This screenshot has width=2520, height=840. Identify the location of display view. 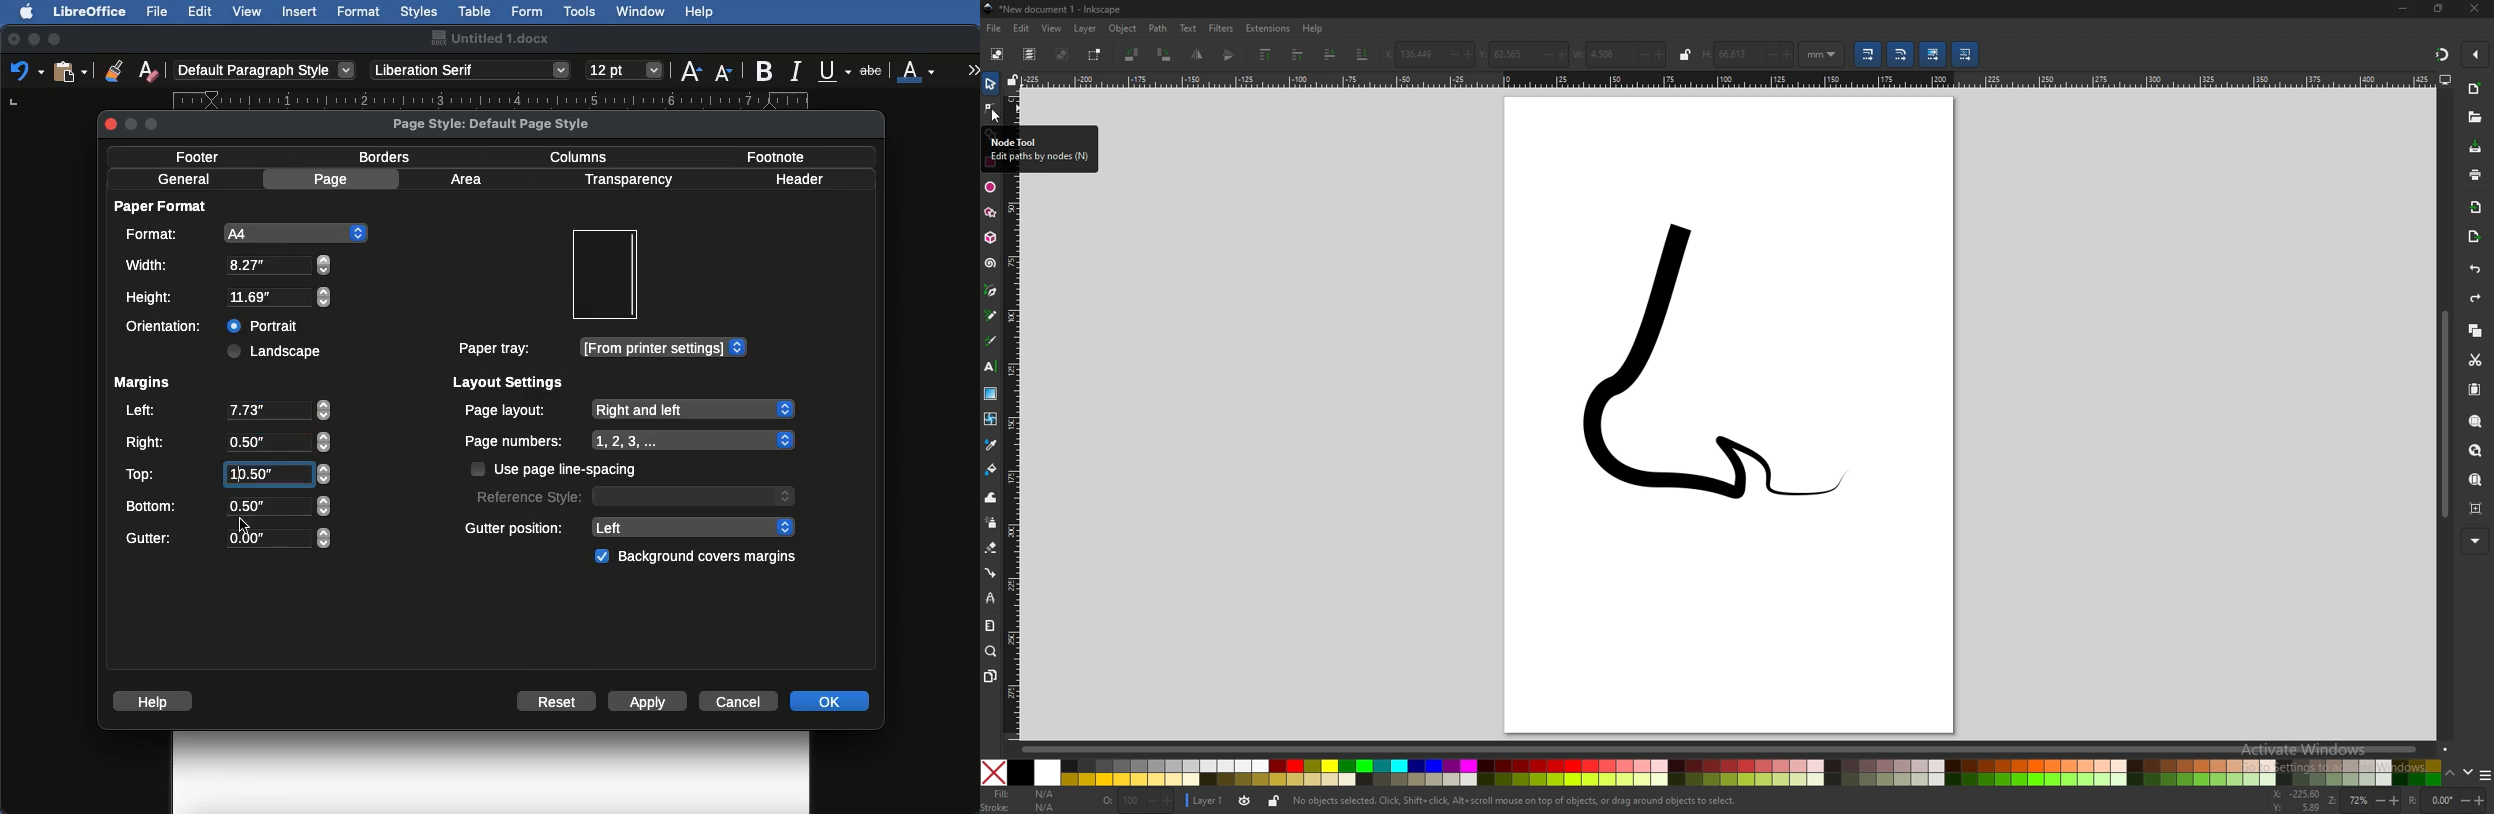
(2446, 80).